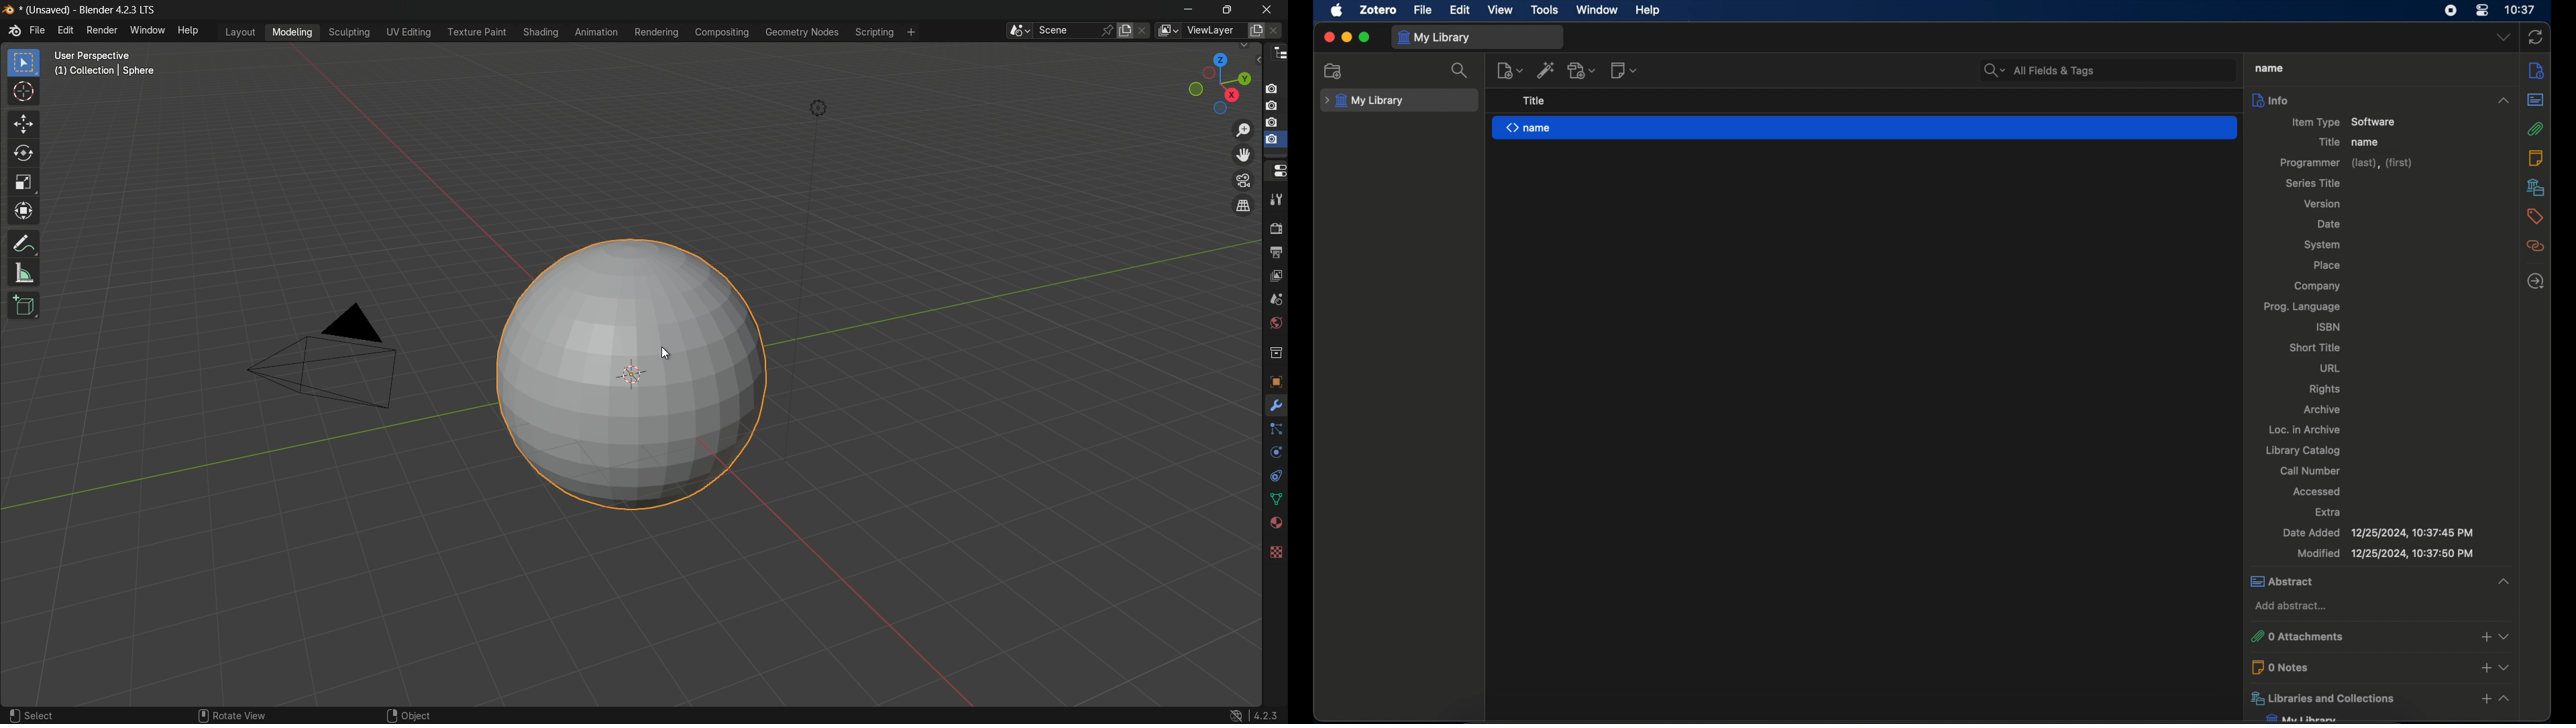 Image resolution: width=2576 pixels, height=728 pixels. What do you see at coordinates (2536, 70) in the screenshot?
I see `info` at bounding box center [2536, 70].